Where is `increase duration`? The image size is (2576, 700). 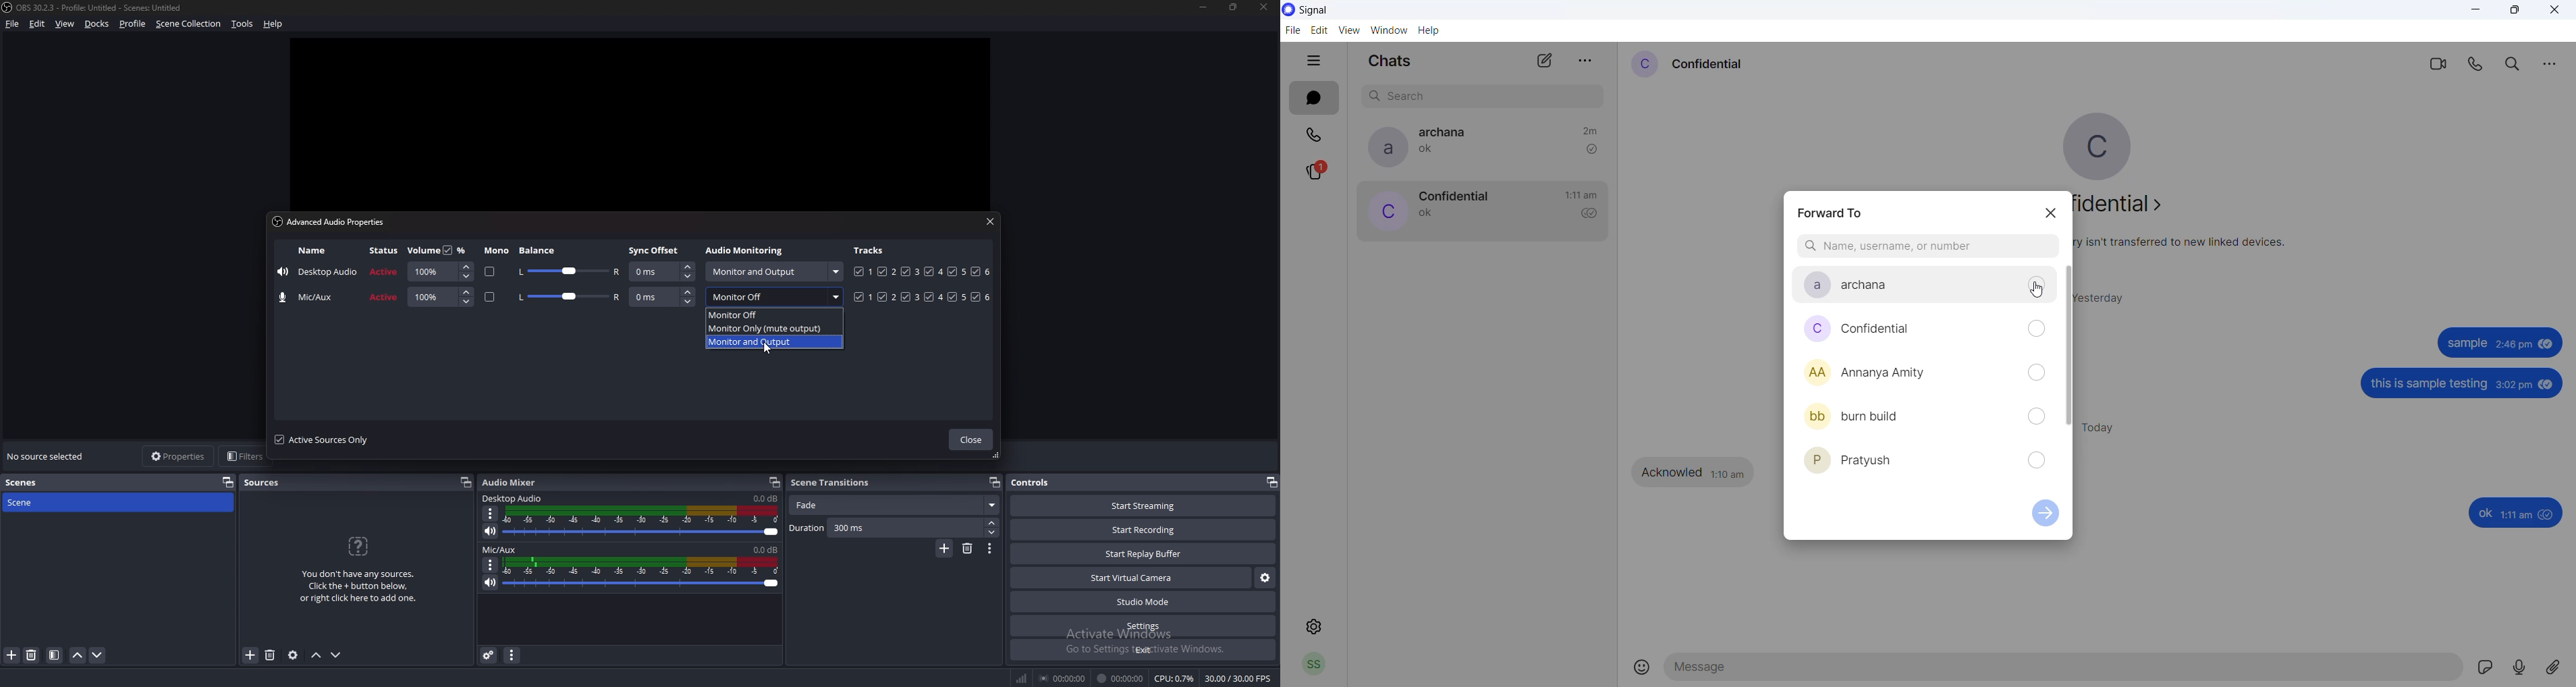
increase duration is located at coordinates (992, 522).